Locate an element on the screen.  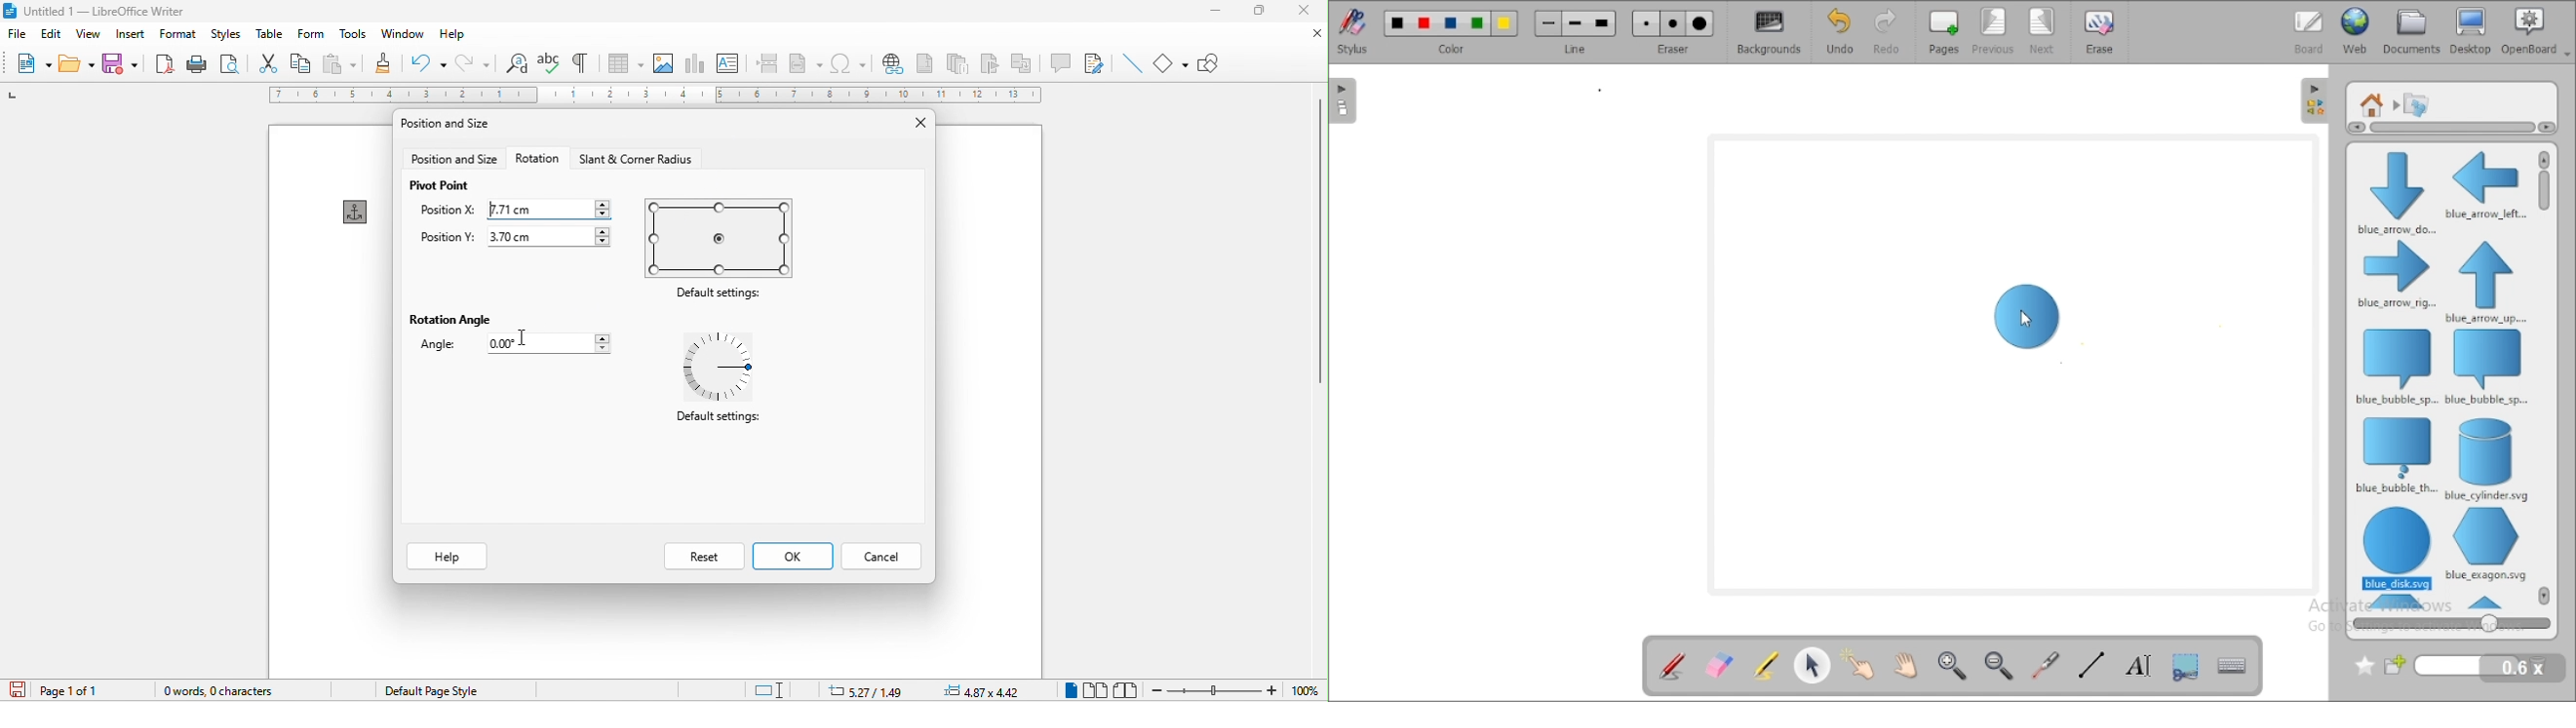
rotation is located at coordinates (536, 158).